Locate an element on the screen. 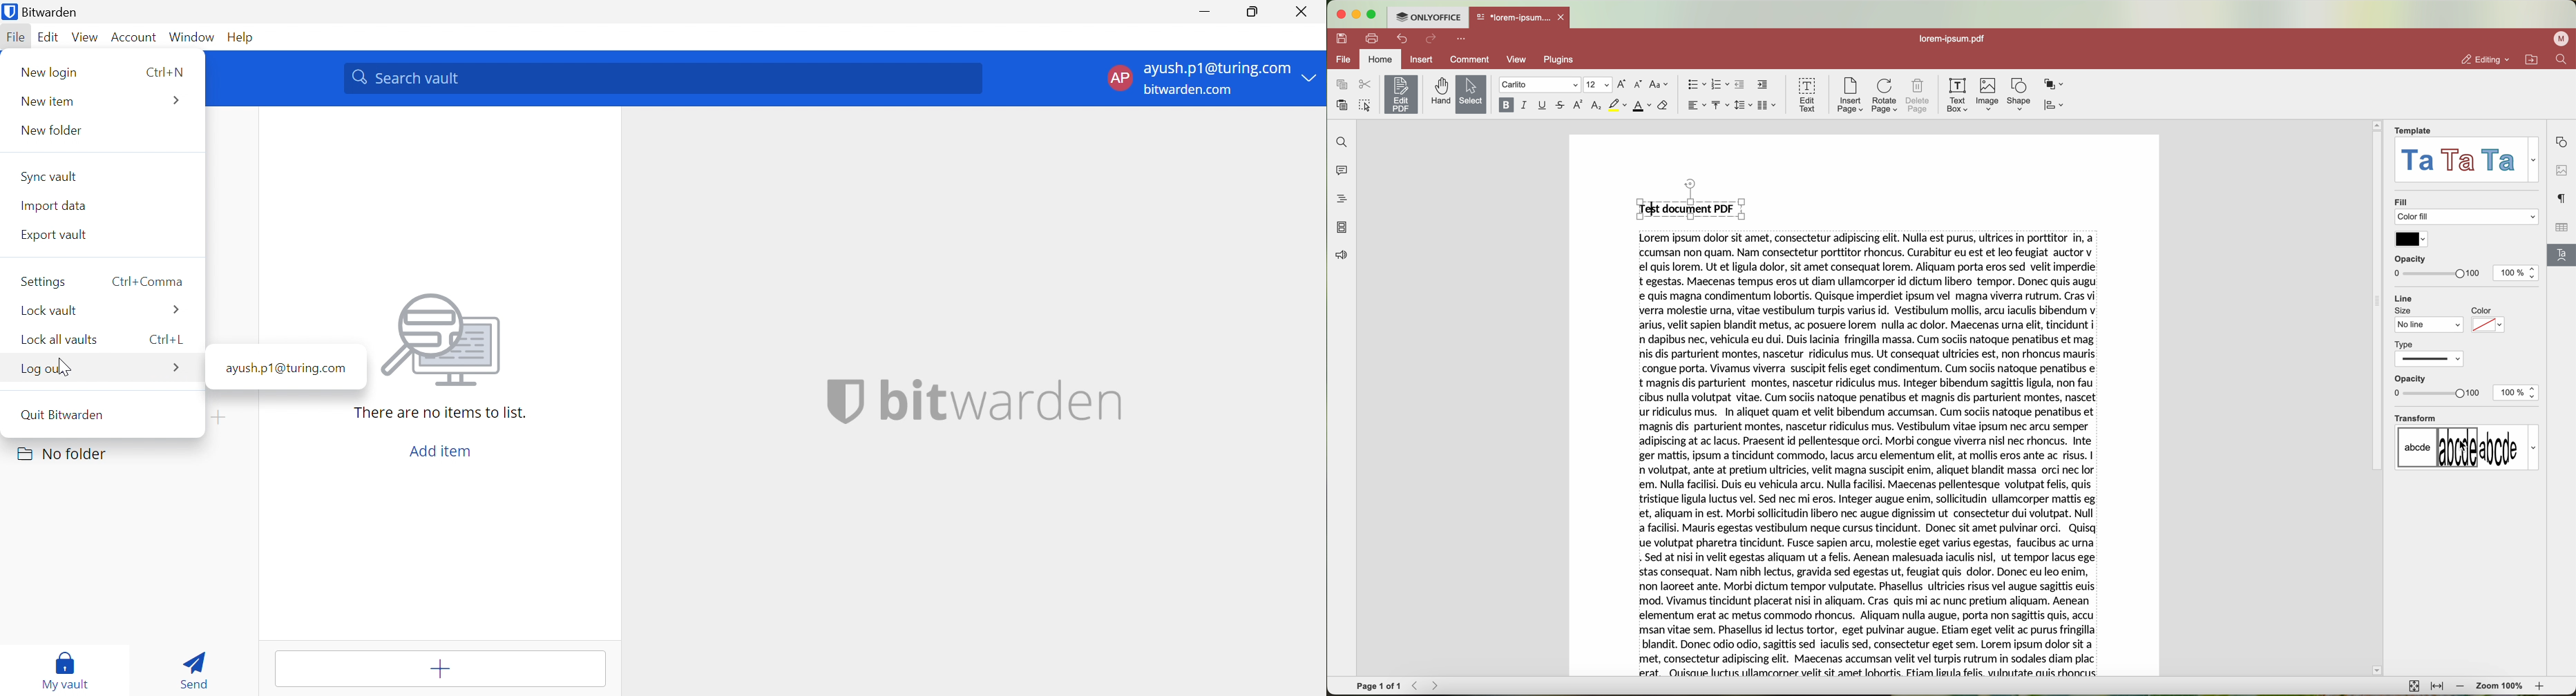 Image resolution: width=2576 pixels, height=700 pixels. opacity is located at coordinates (2437, 387).